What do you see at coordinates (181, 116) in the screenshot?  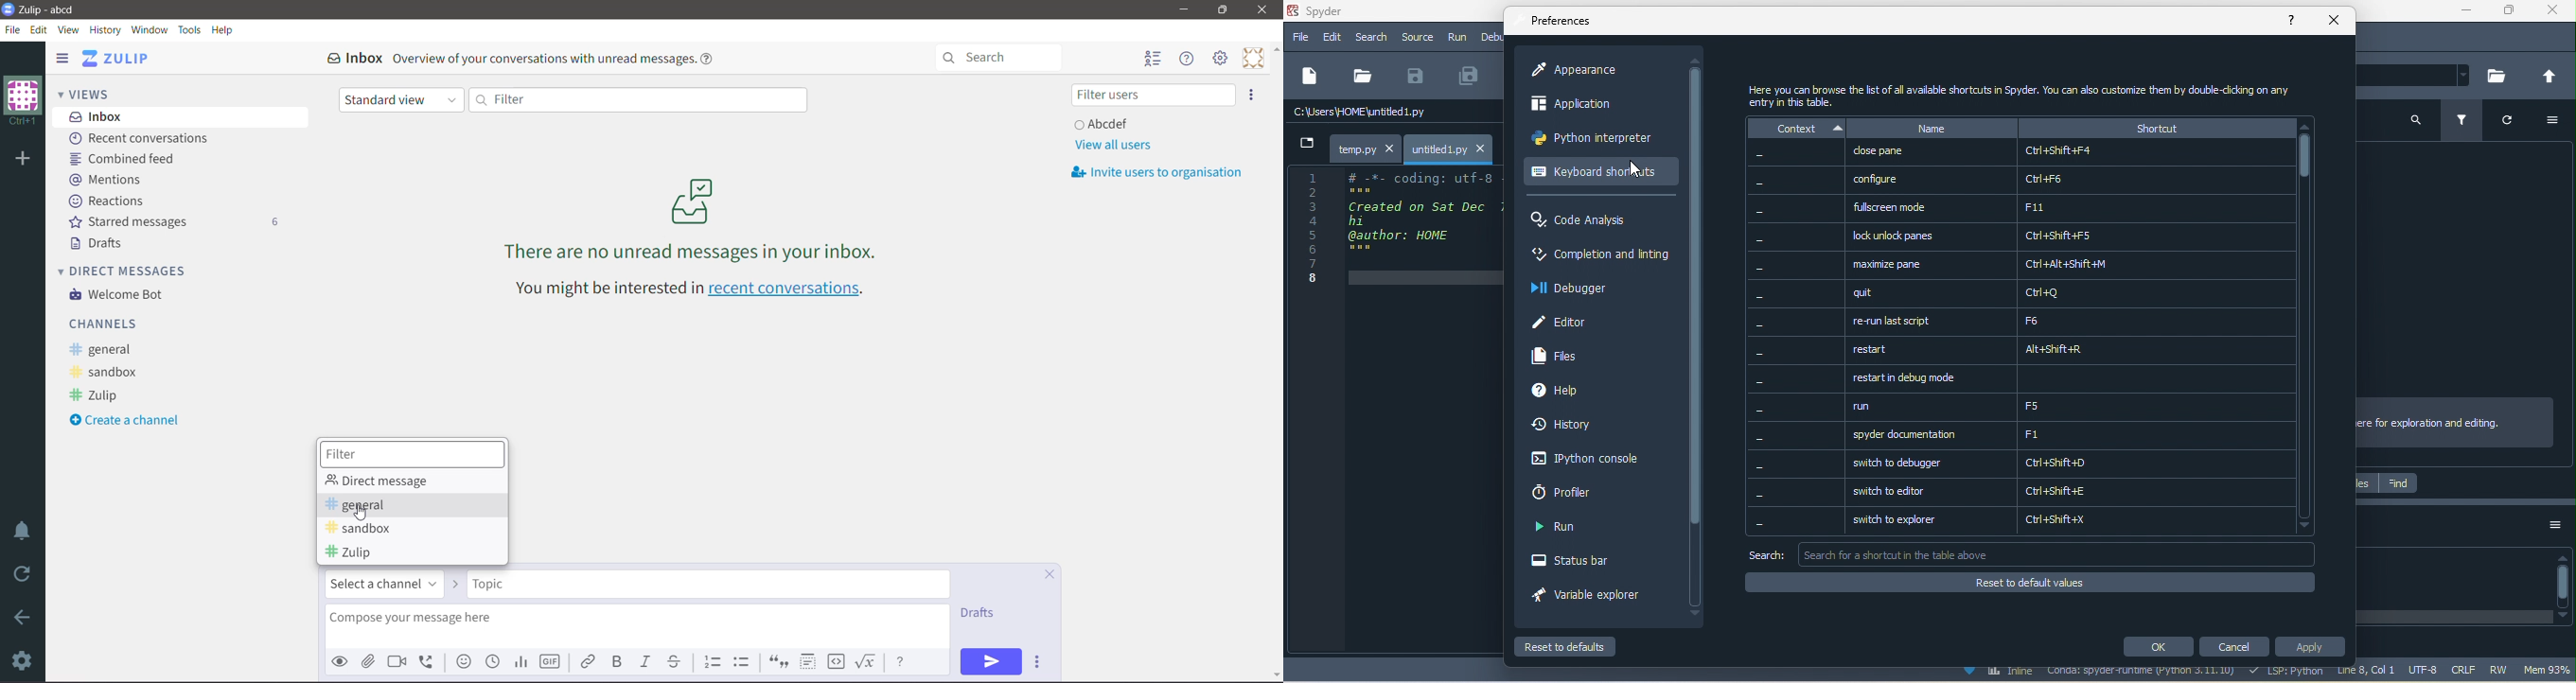 I see `Inbox` at bounding box center [181, 116].